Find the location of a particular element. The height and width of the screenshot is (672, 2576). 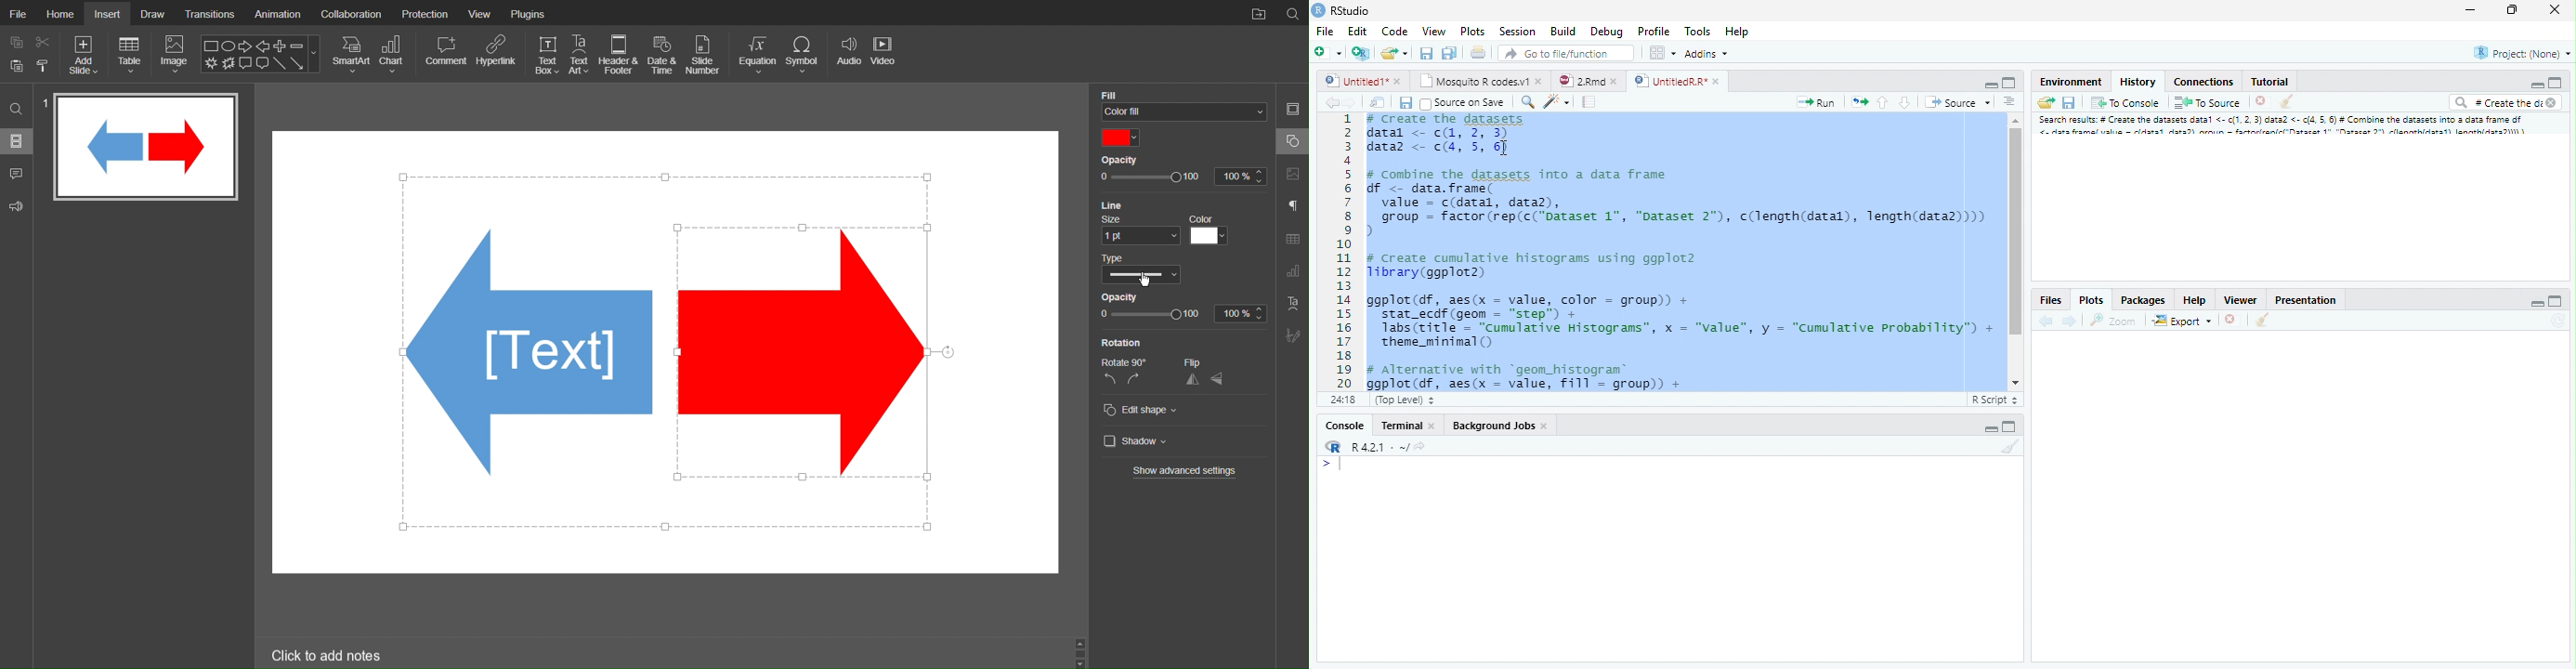

R.4.2.1 is located at coordinates (1369, 447).